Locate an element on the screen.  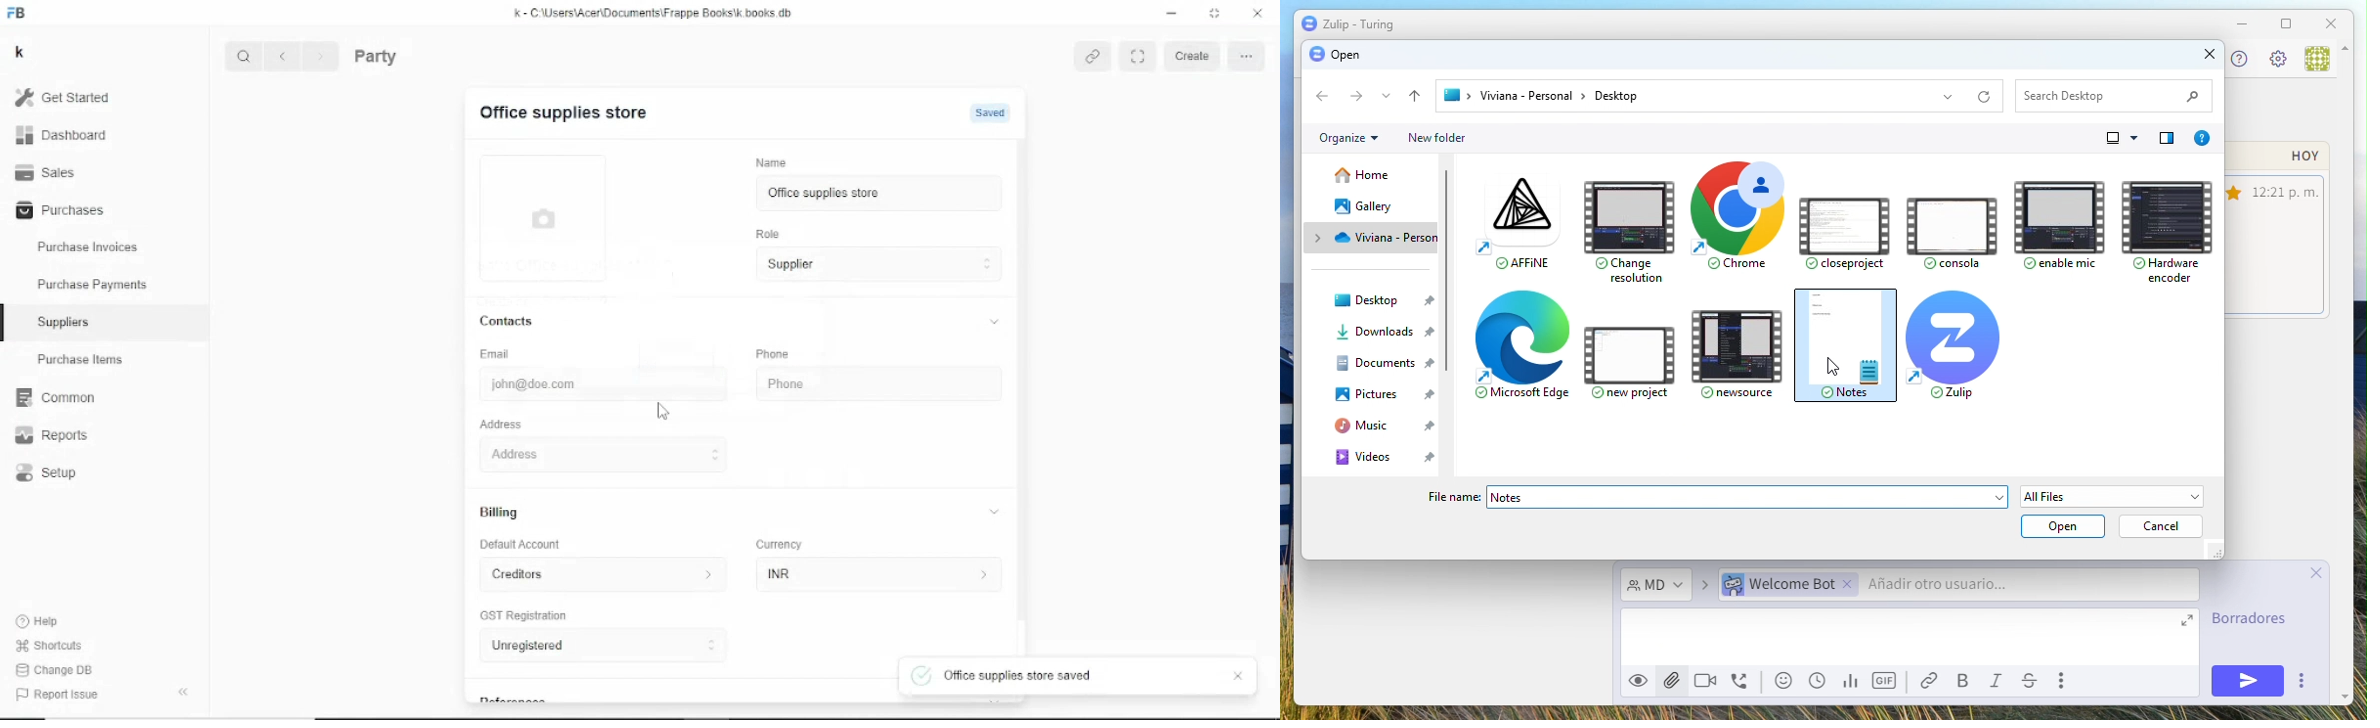
Dashboard is located at coordinates (62, 136).